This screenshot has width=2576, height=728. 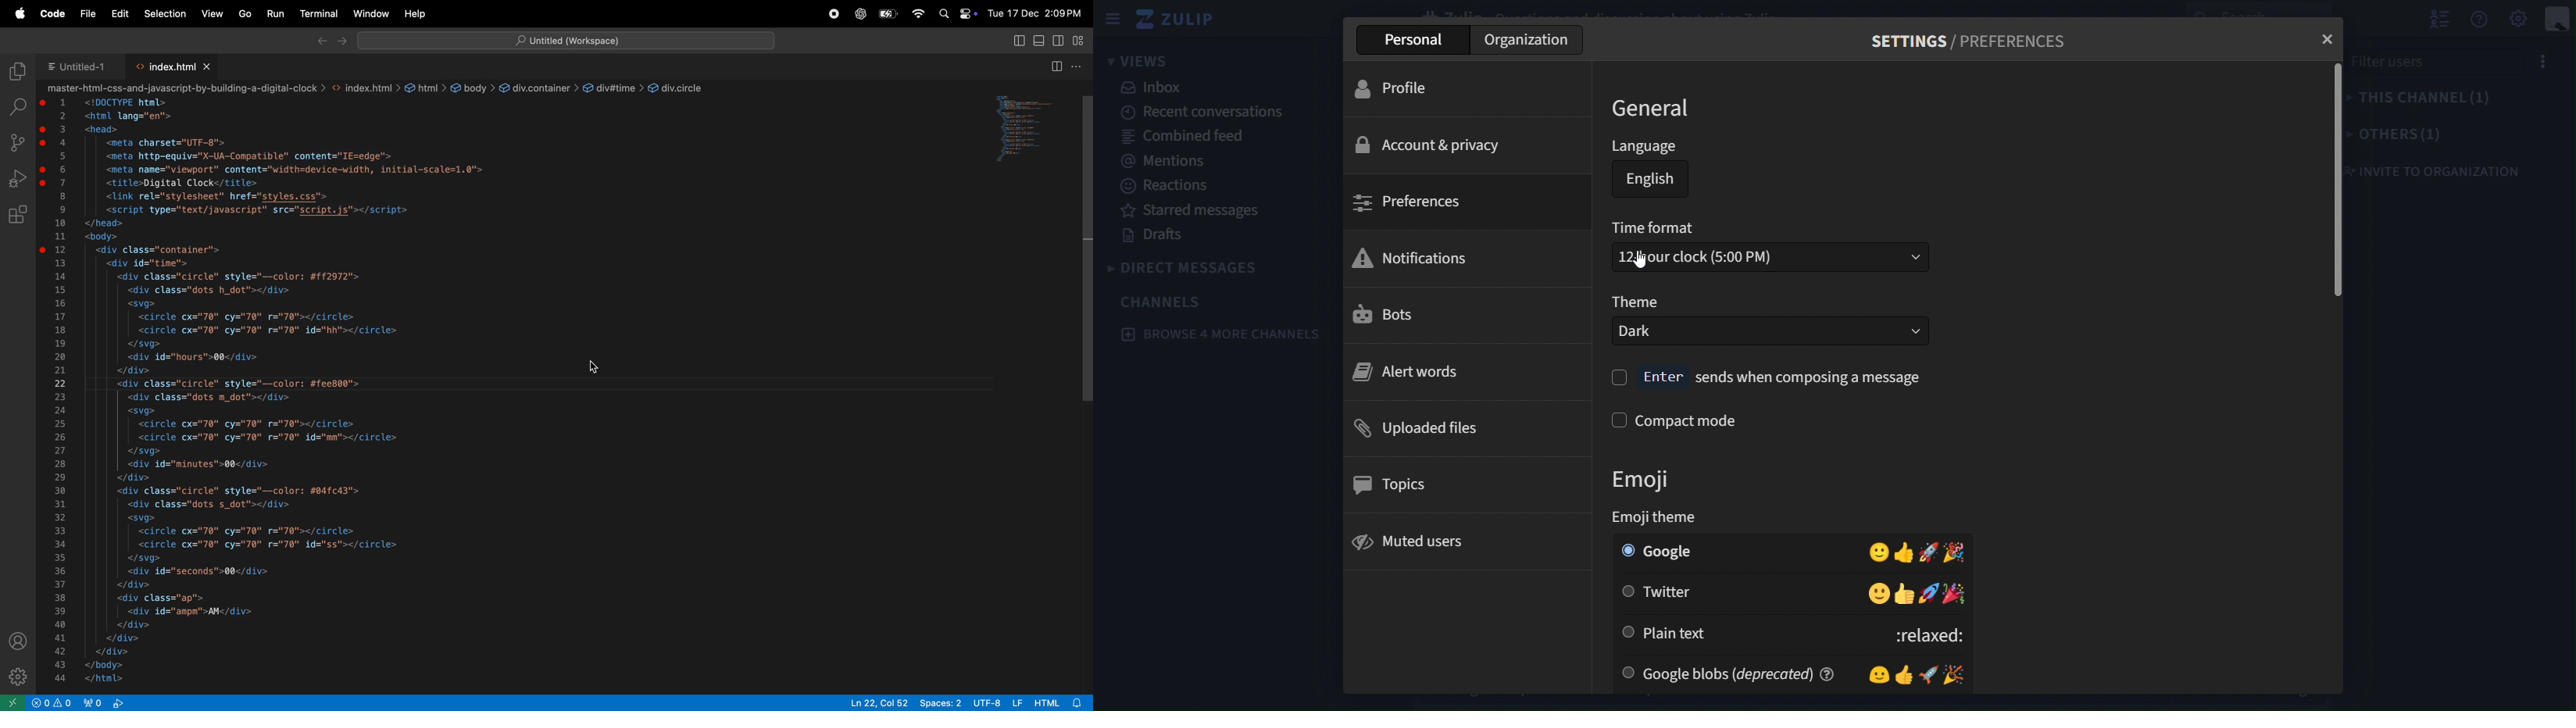 What do you see at coordinates (319, 13) in the screenshot?
I see `terminal` at bounding box center [319, 13].